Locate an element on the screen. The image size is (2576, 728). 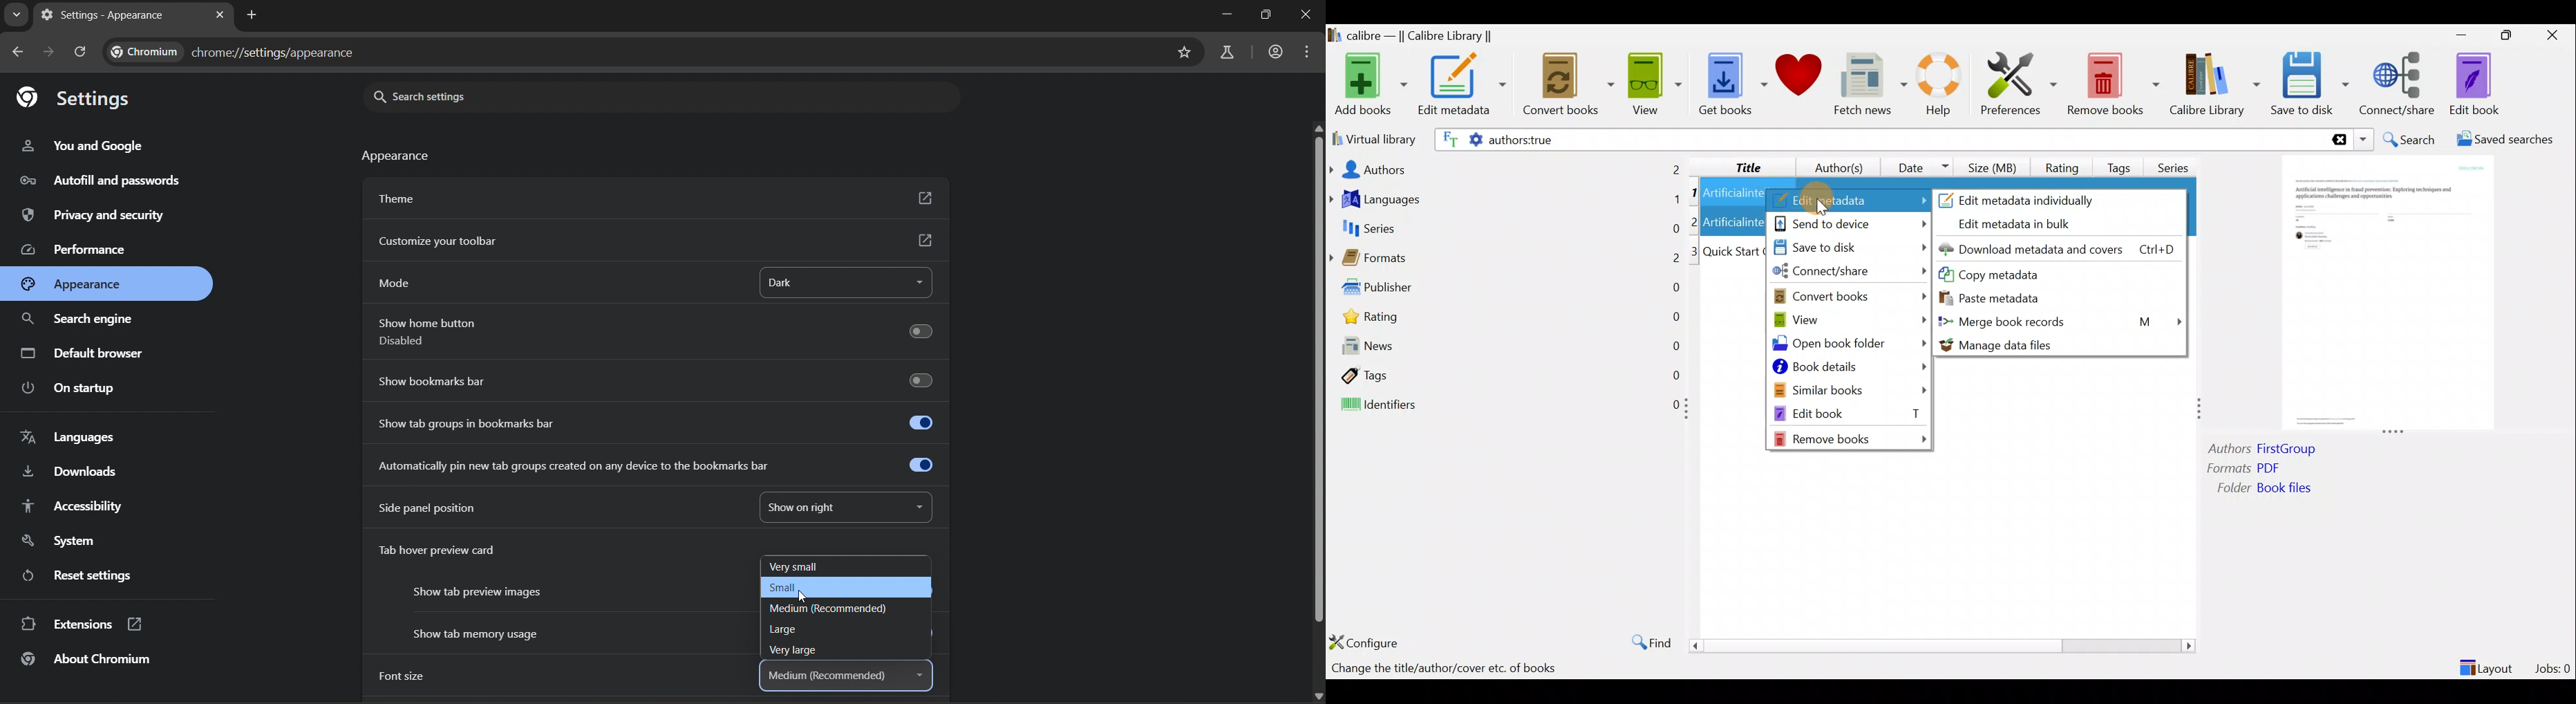
show on right is located at coordinates (839, 510).